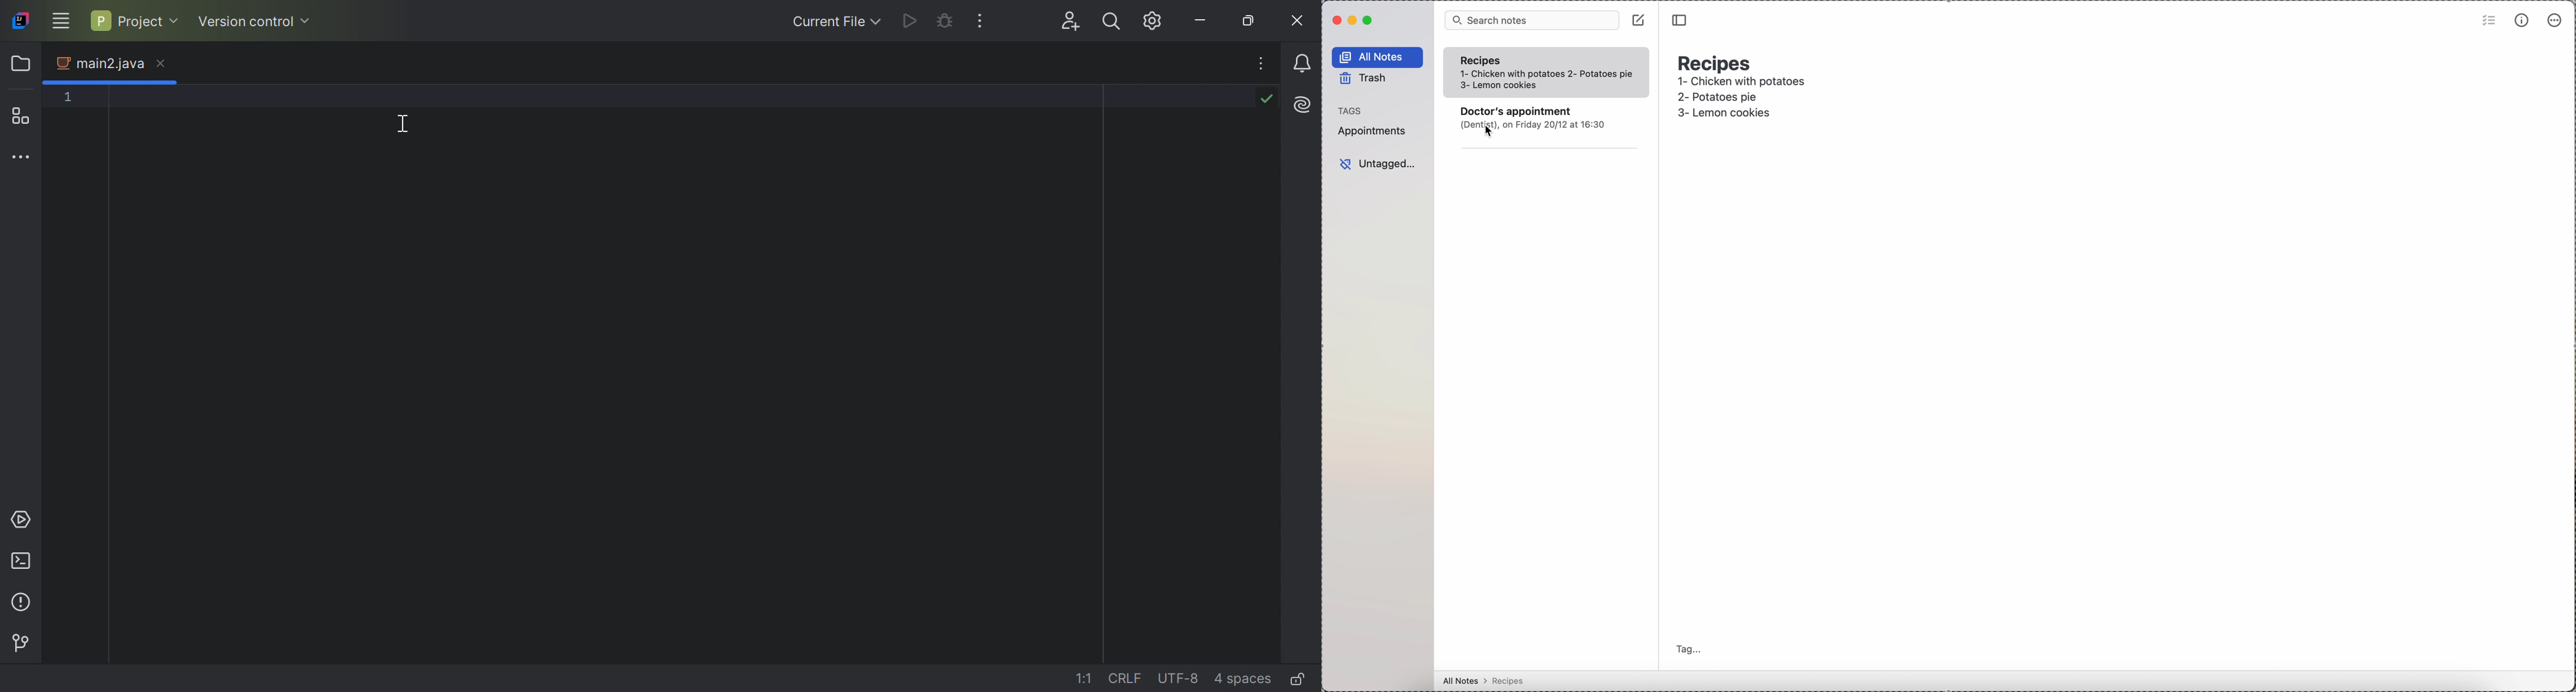  Describe the element at coordinates (1377, 162) in the screenshot. I see `untagged` at that location.